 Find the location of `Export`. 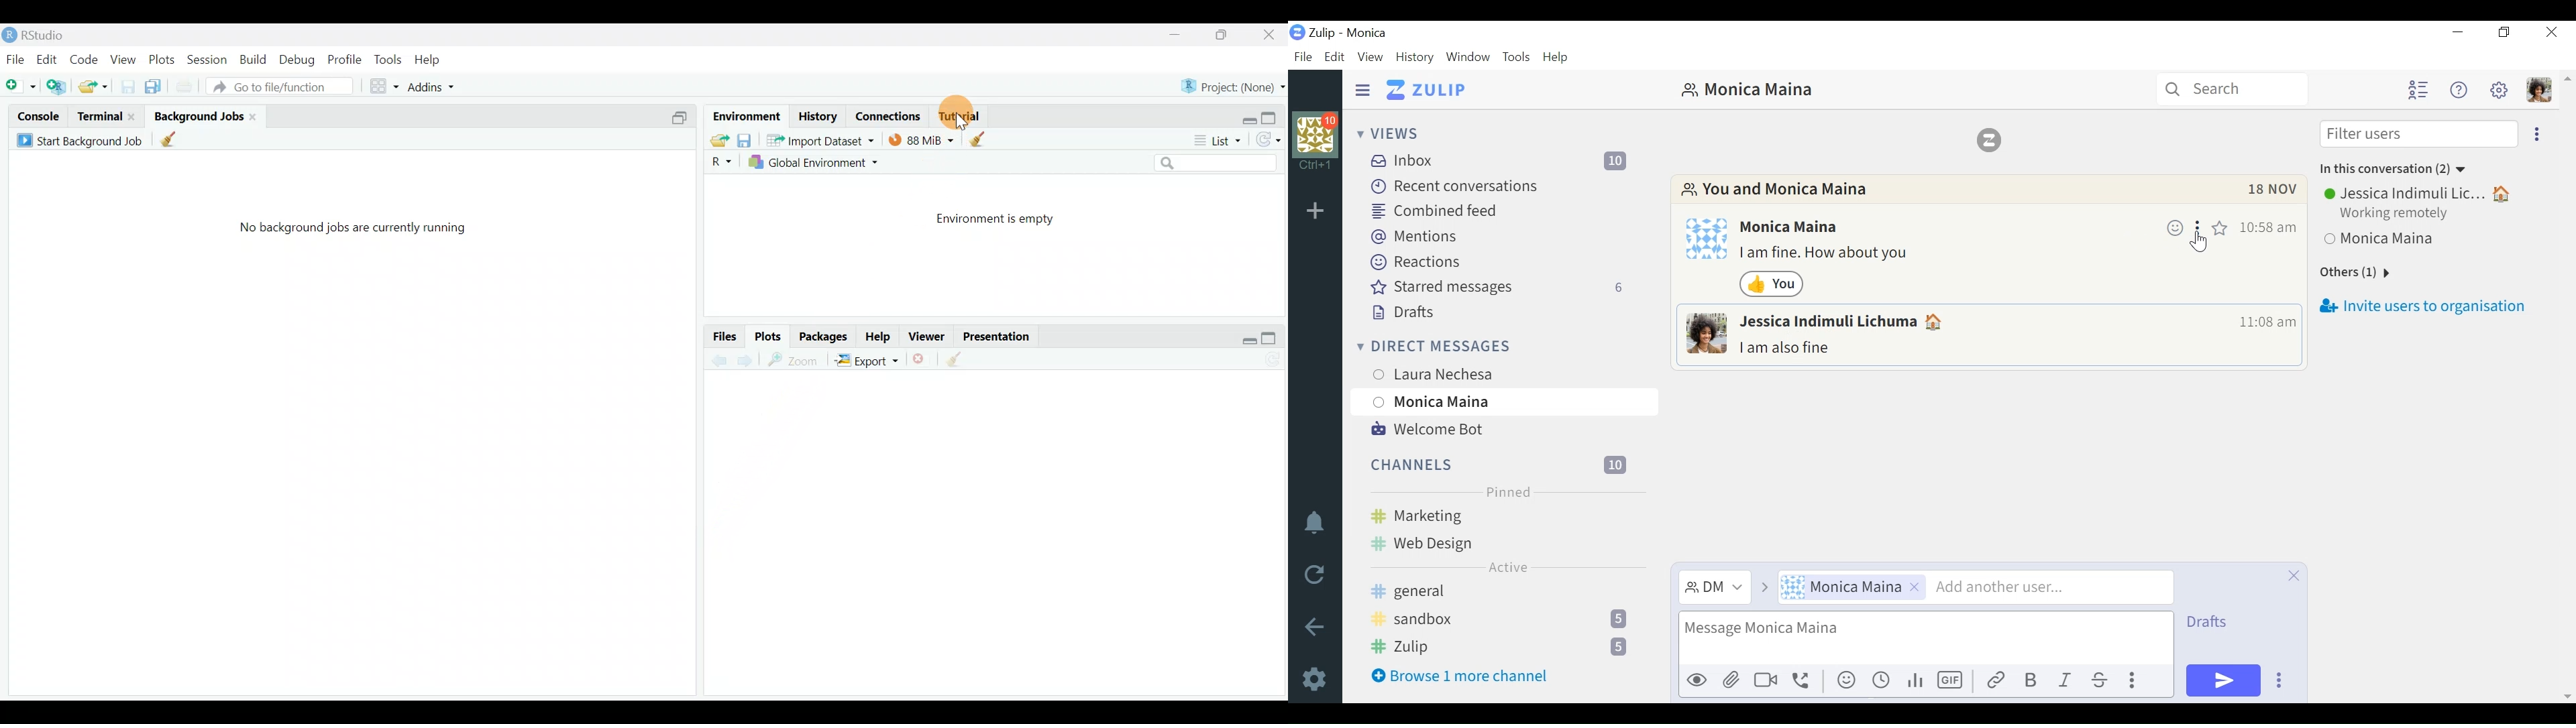

Export is located at coordinates (867, 361).